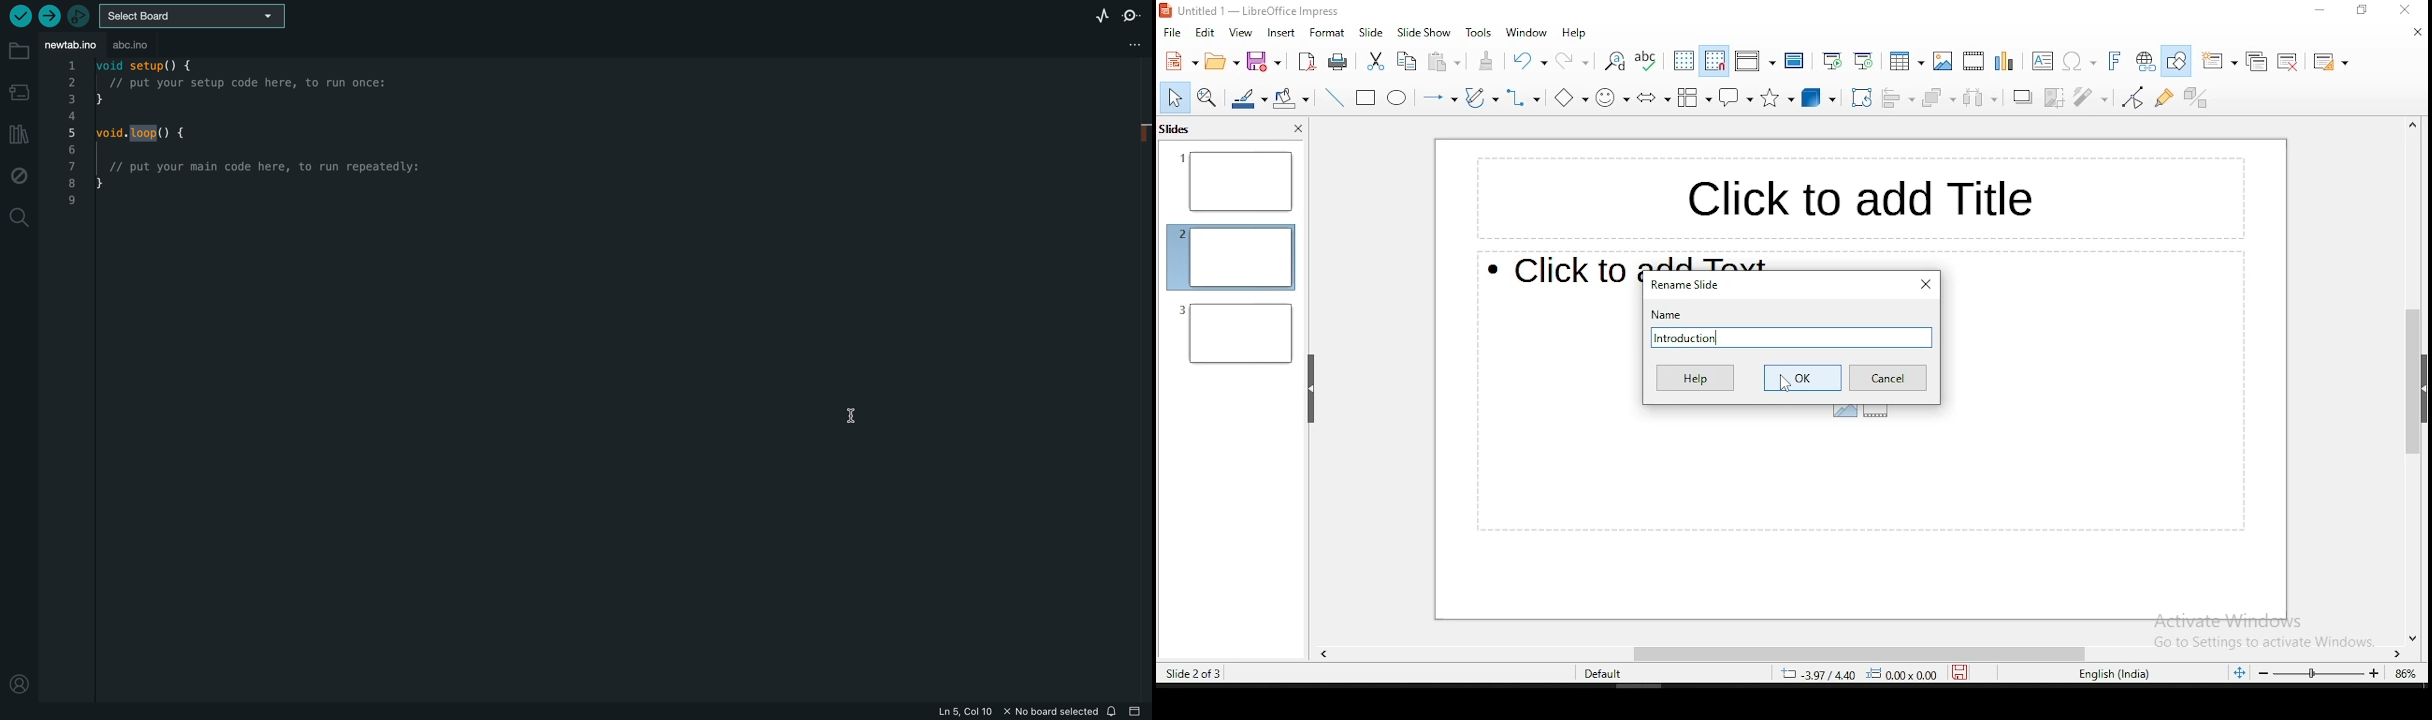  What do you see at coordinates (1865, 62) in the screenshot?
I see `start from current slide` at bounding box center [1865, 62].